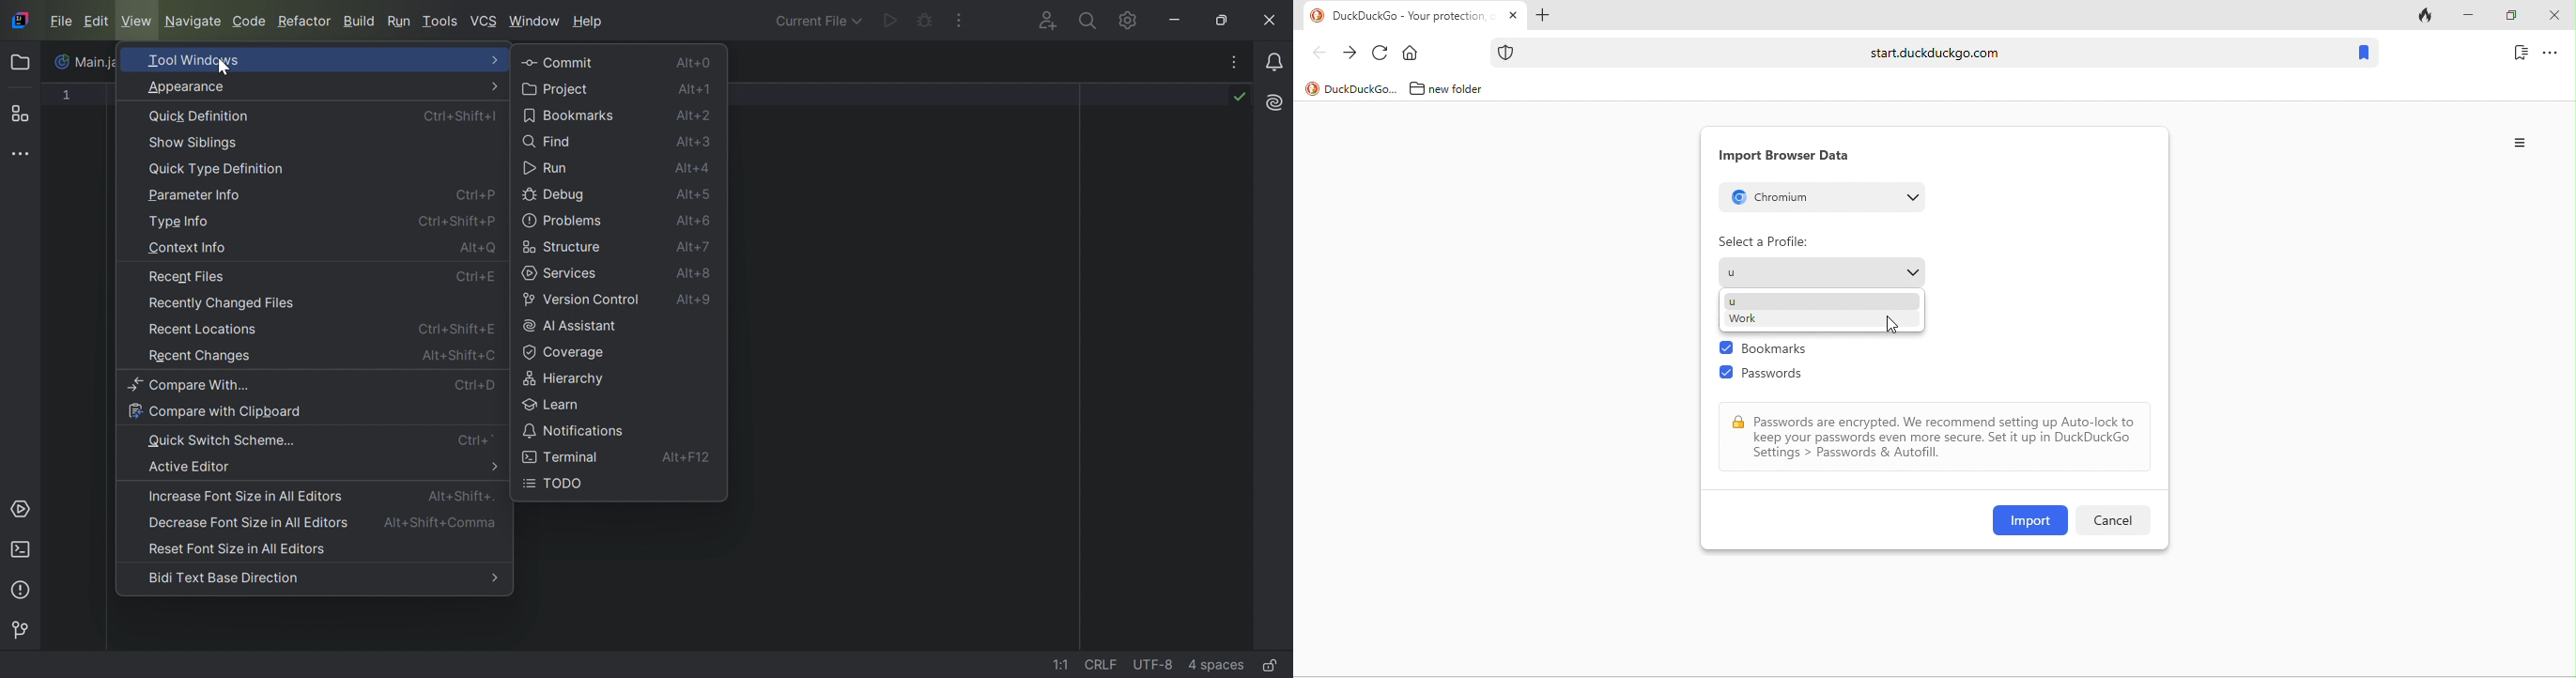  What do you see at coordinates (1414, 54) in the screenshot?
I see `home` at bounding box center [1414, 54].